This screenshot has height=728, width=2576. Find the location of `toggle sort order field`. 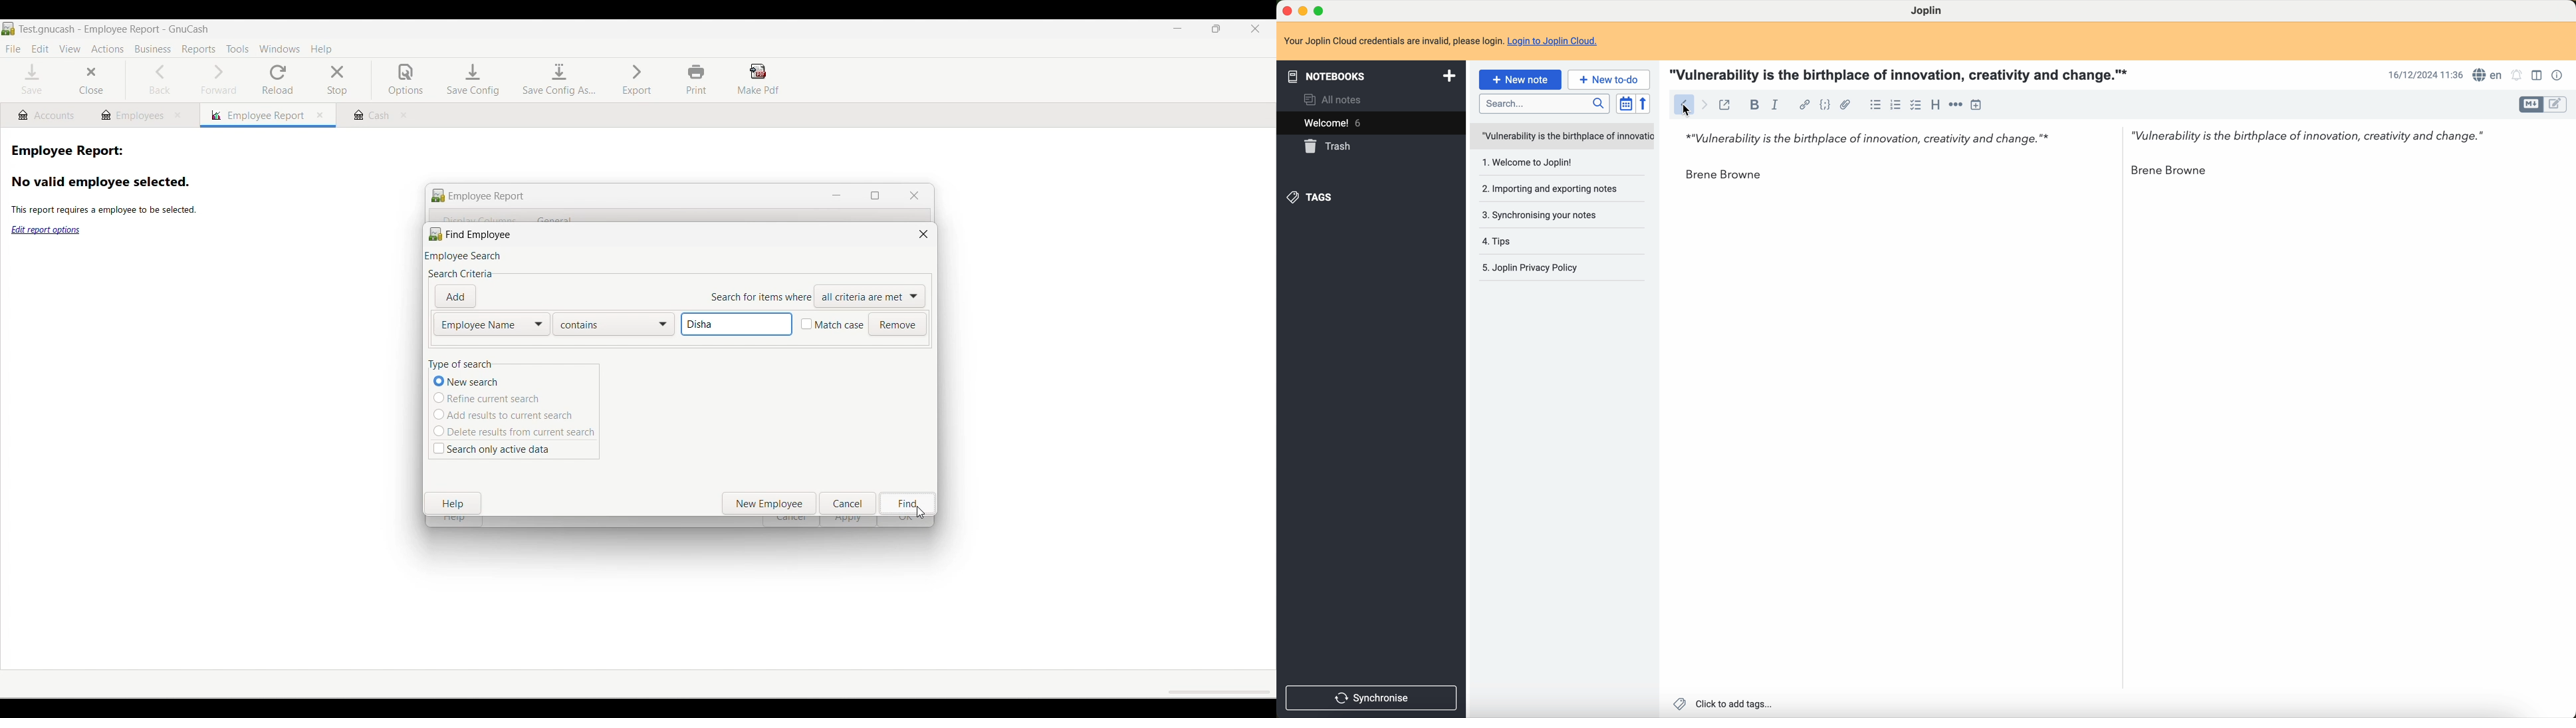

toggle sort order field is located at coordinates (1623, 103).